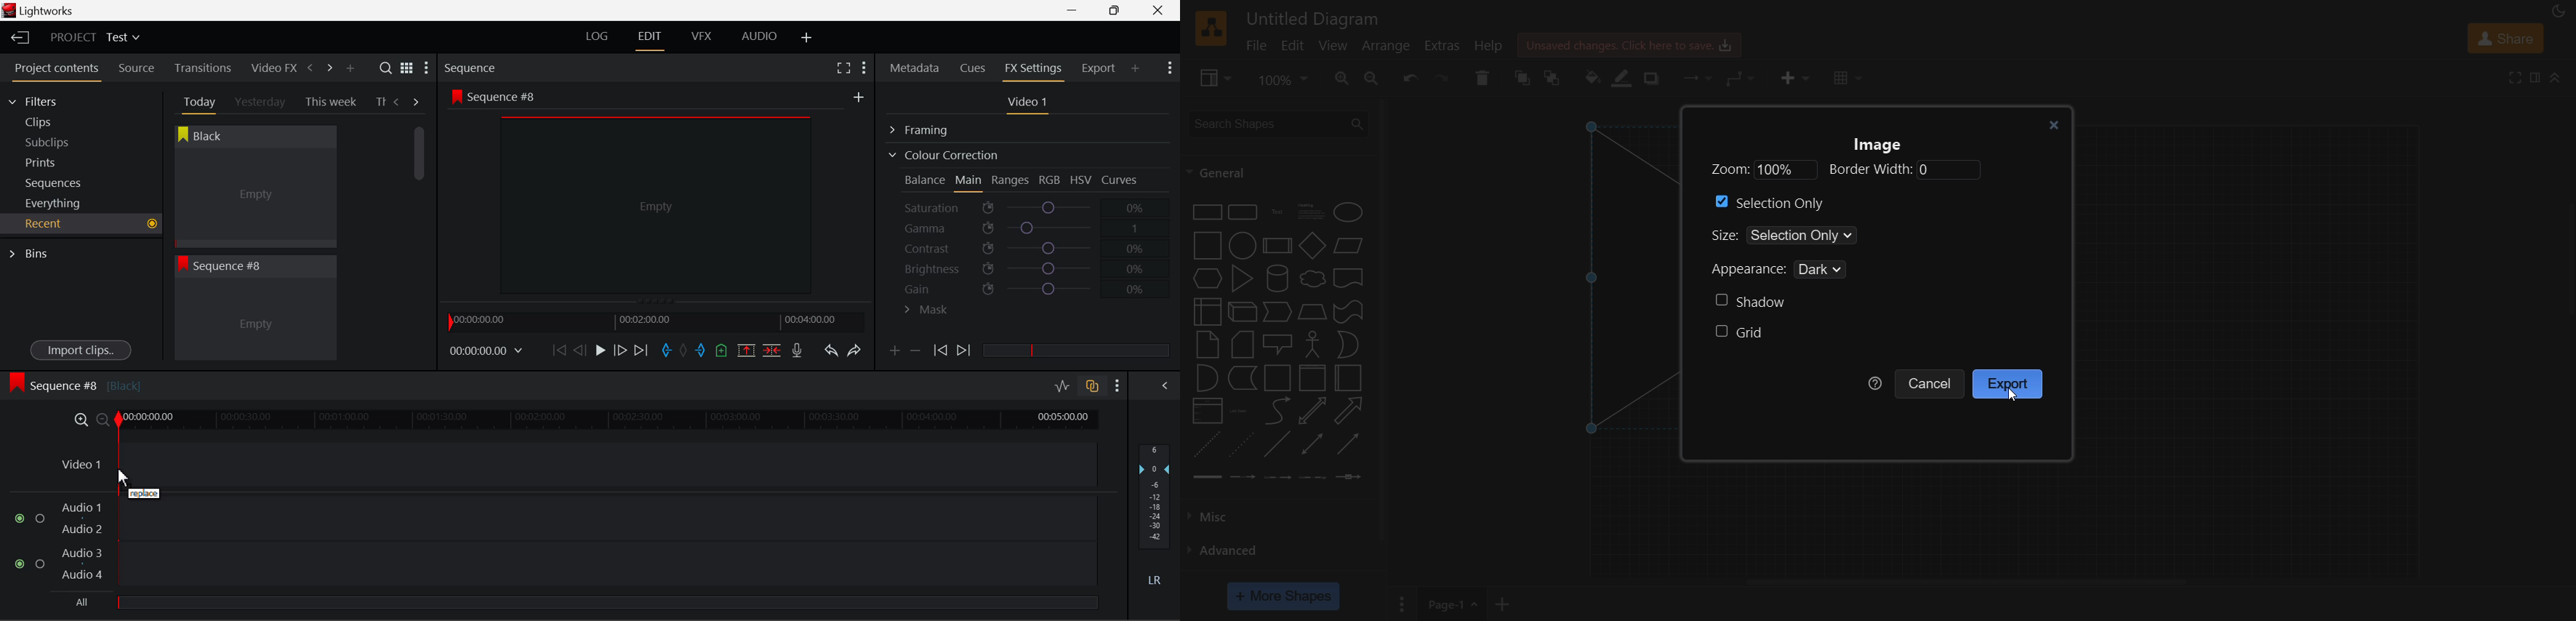 This screenshot has height=644, width=2576. Describe the element at coordinates (58, 160) in the screenshot. I see `Prints` at that location.